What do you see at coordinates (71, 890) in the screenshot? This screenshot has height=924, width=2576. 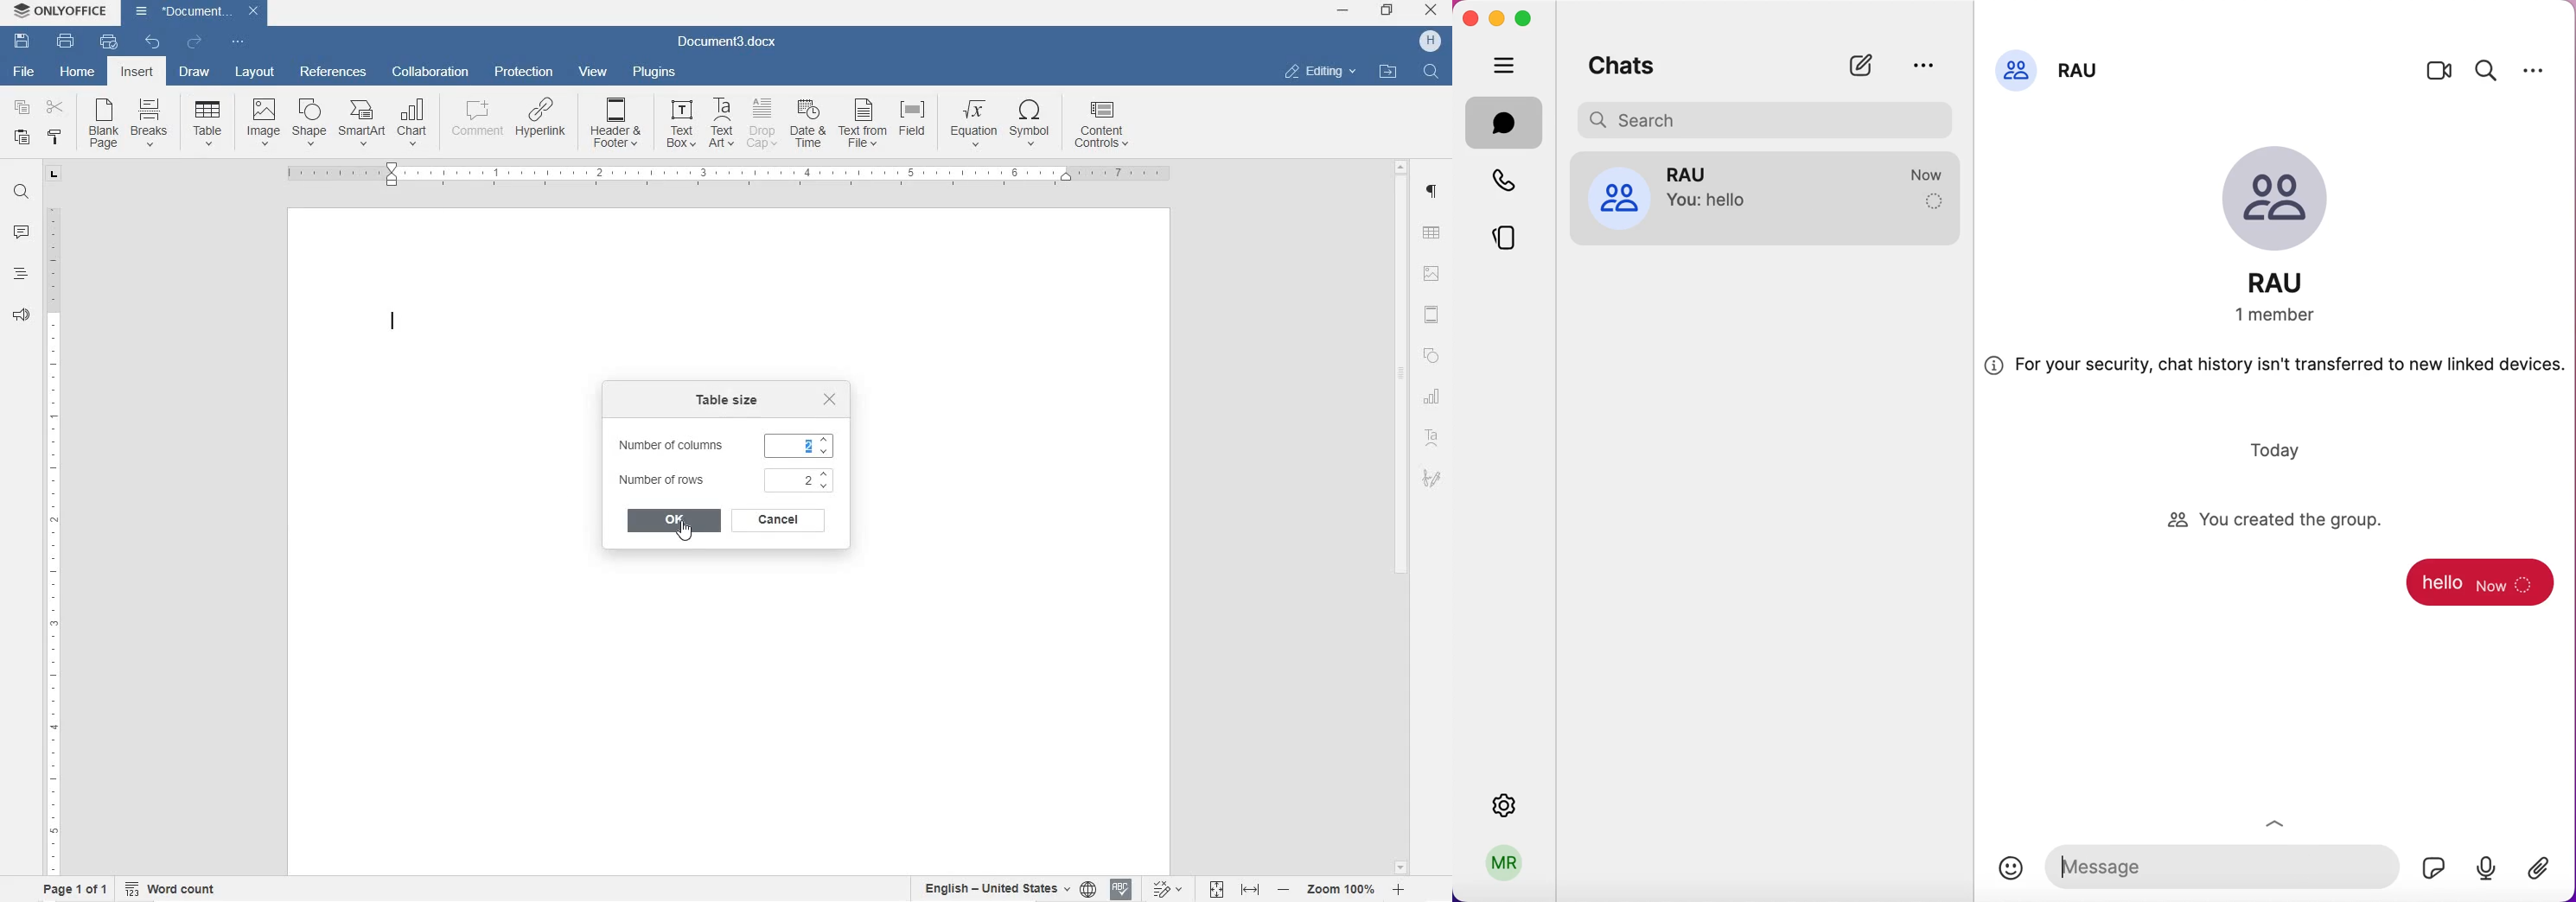 I see `PAGE 1 OF 1` at bounding box center [71, 890].